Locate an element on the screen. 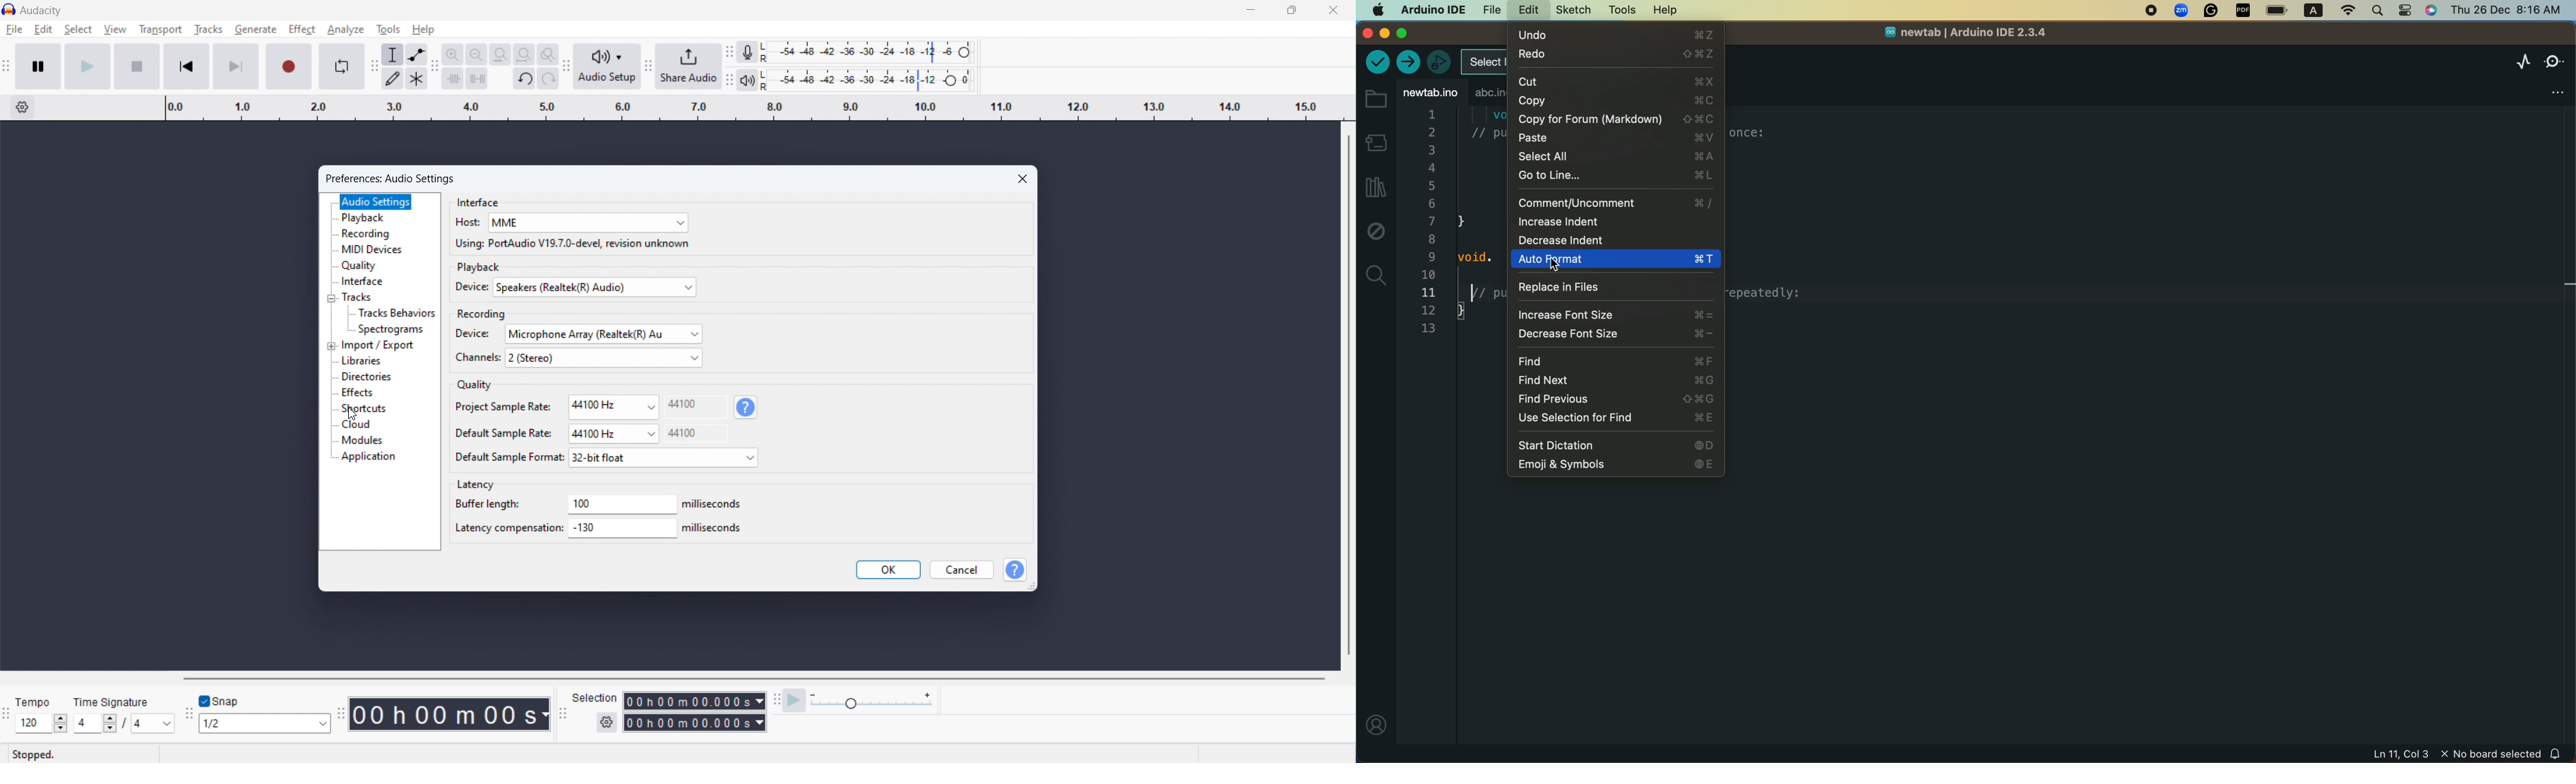 This screenshot has height=784, width=2576. modules is located at coordinates (364, 440).